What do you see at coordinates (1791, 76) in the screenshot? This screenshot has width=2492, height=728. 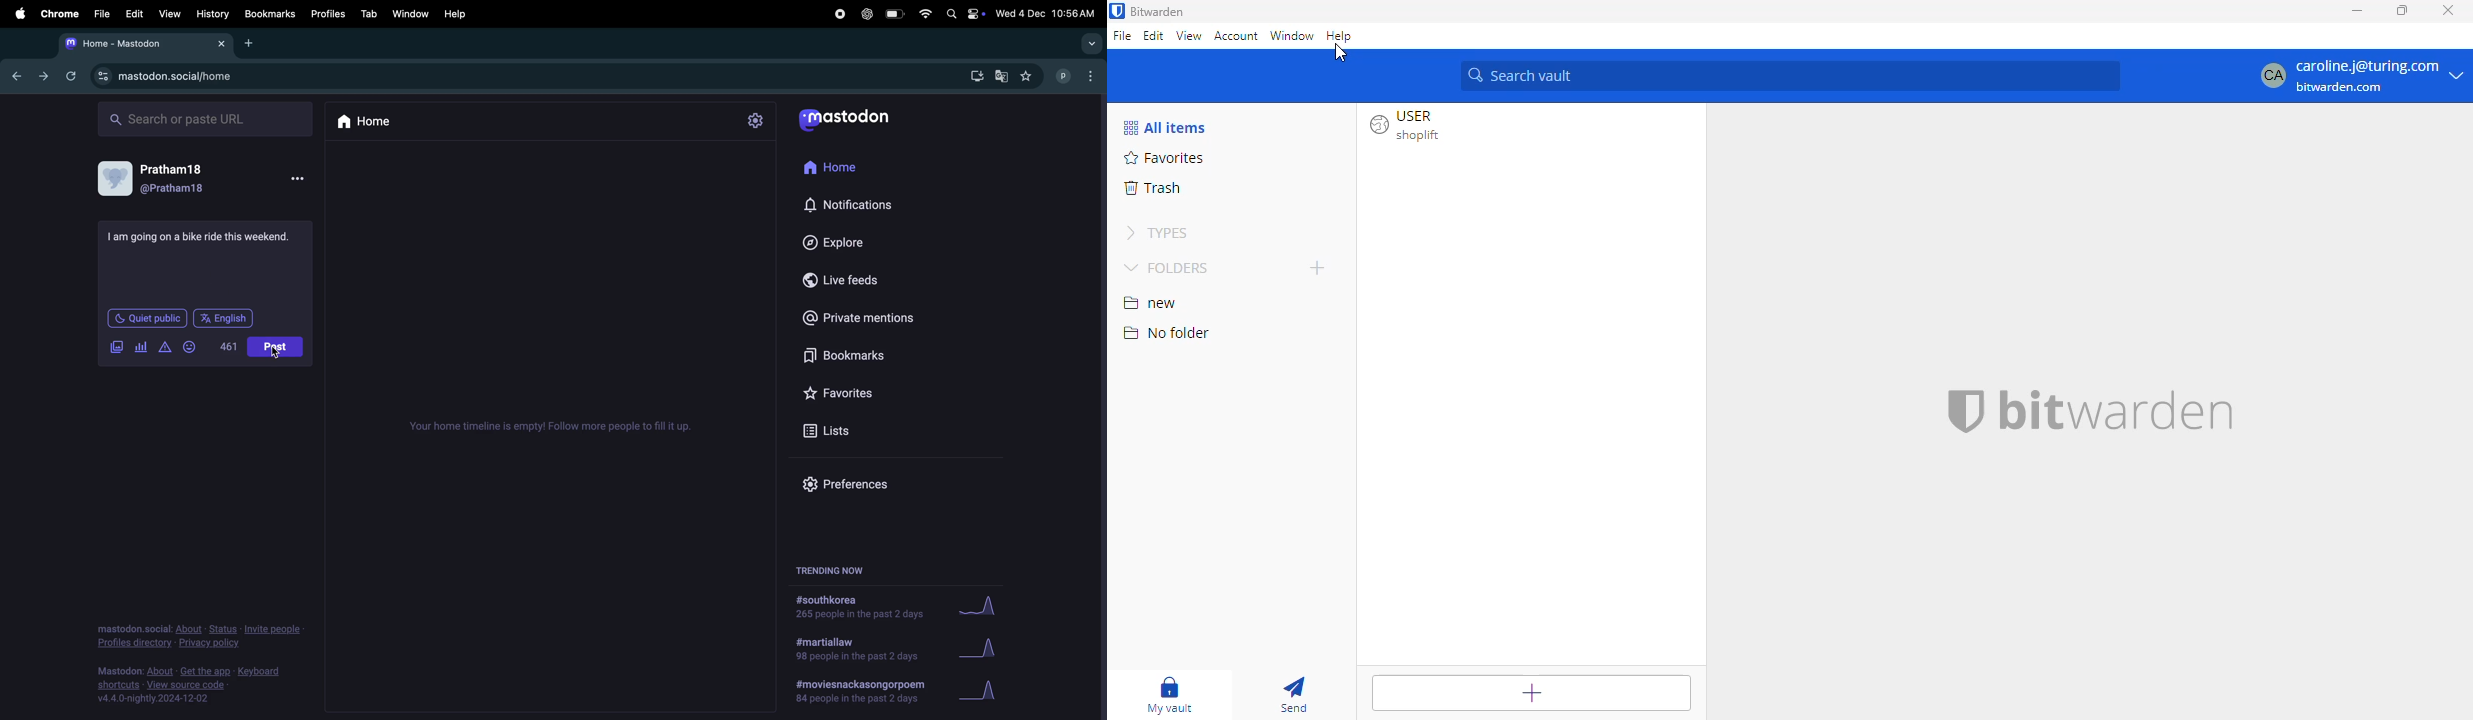 I see `search vault` at bounding box center [1791, 76].